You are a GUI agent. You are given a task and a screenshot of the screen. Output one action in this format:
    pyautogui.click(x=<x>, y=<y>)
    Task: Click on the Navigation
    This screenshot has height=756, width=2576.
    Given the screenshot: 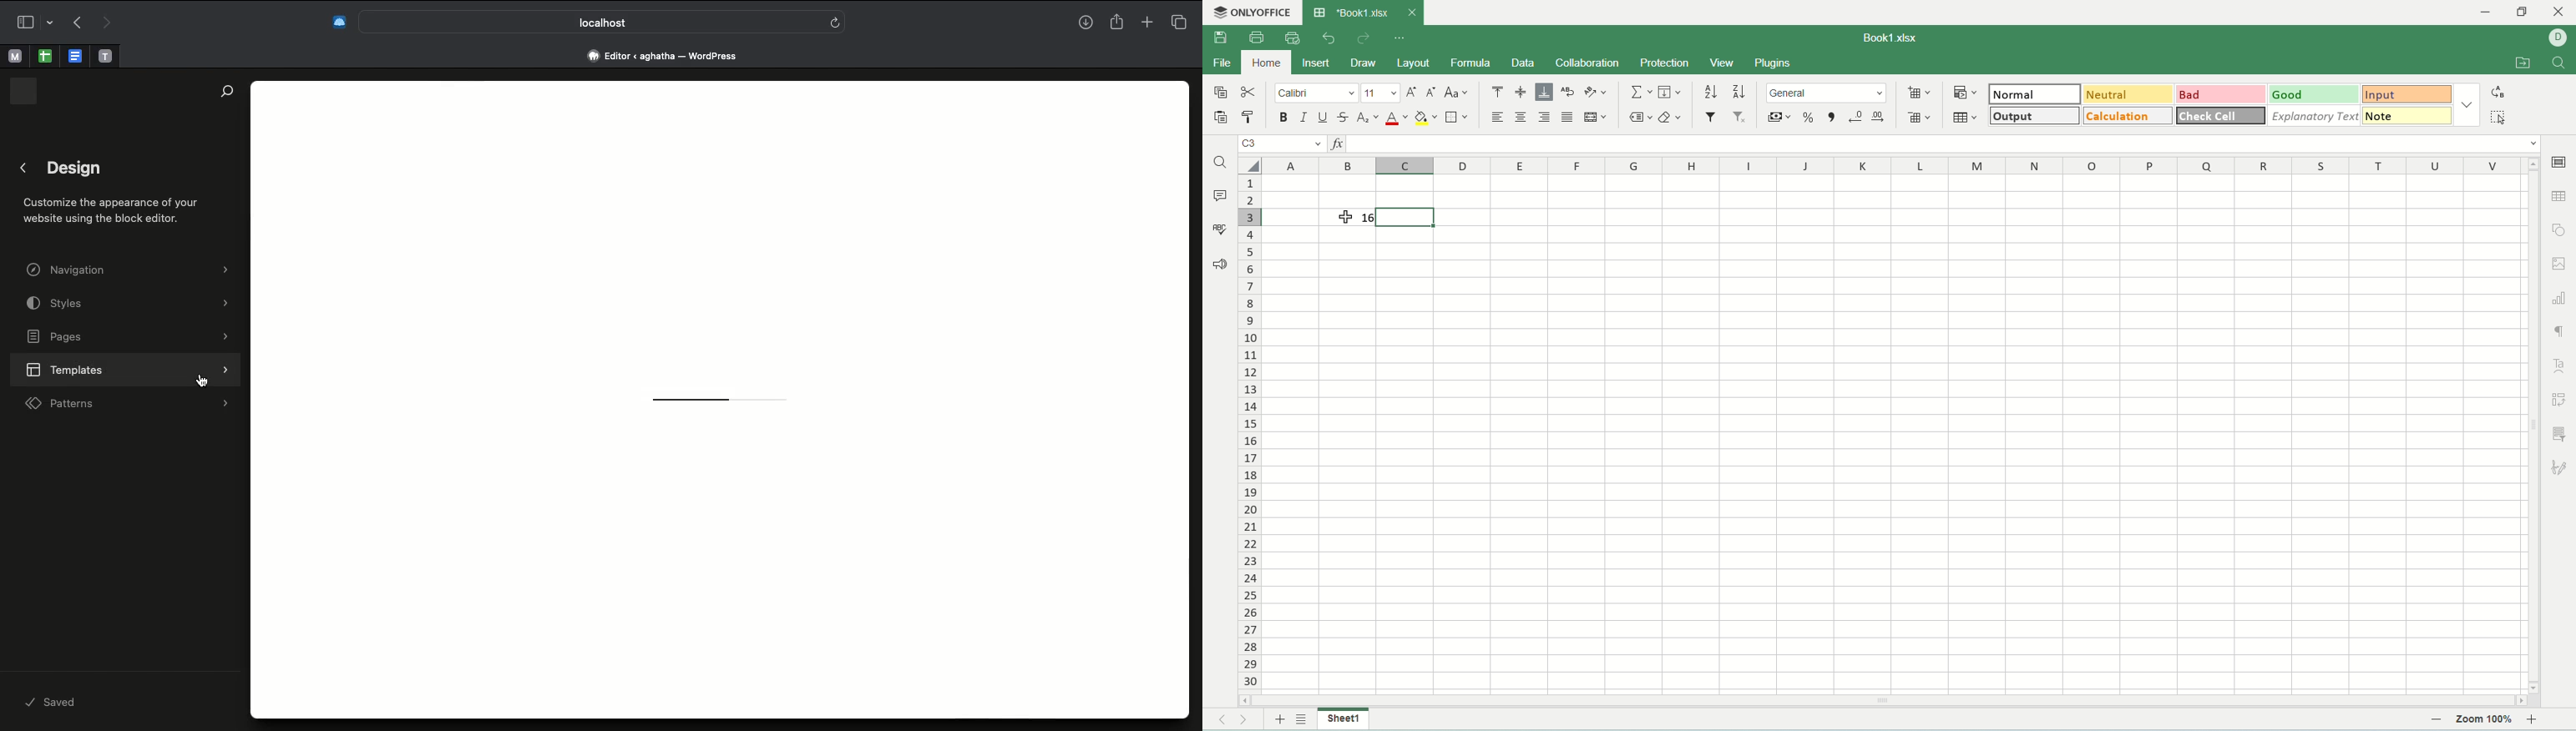 What is the action you would take?
    pyautogui.click(x=130, y=270)
    